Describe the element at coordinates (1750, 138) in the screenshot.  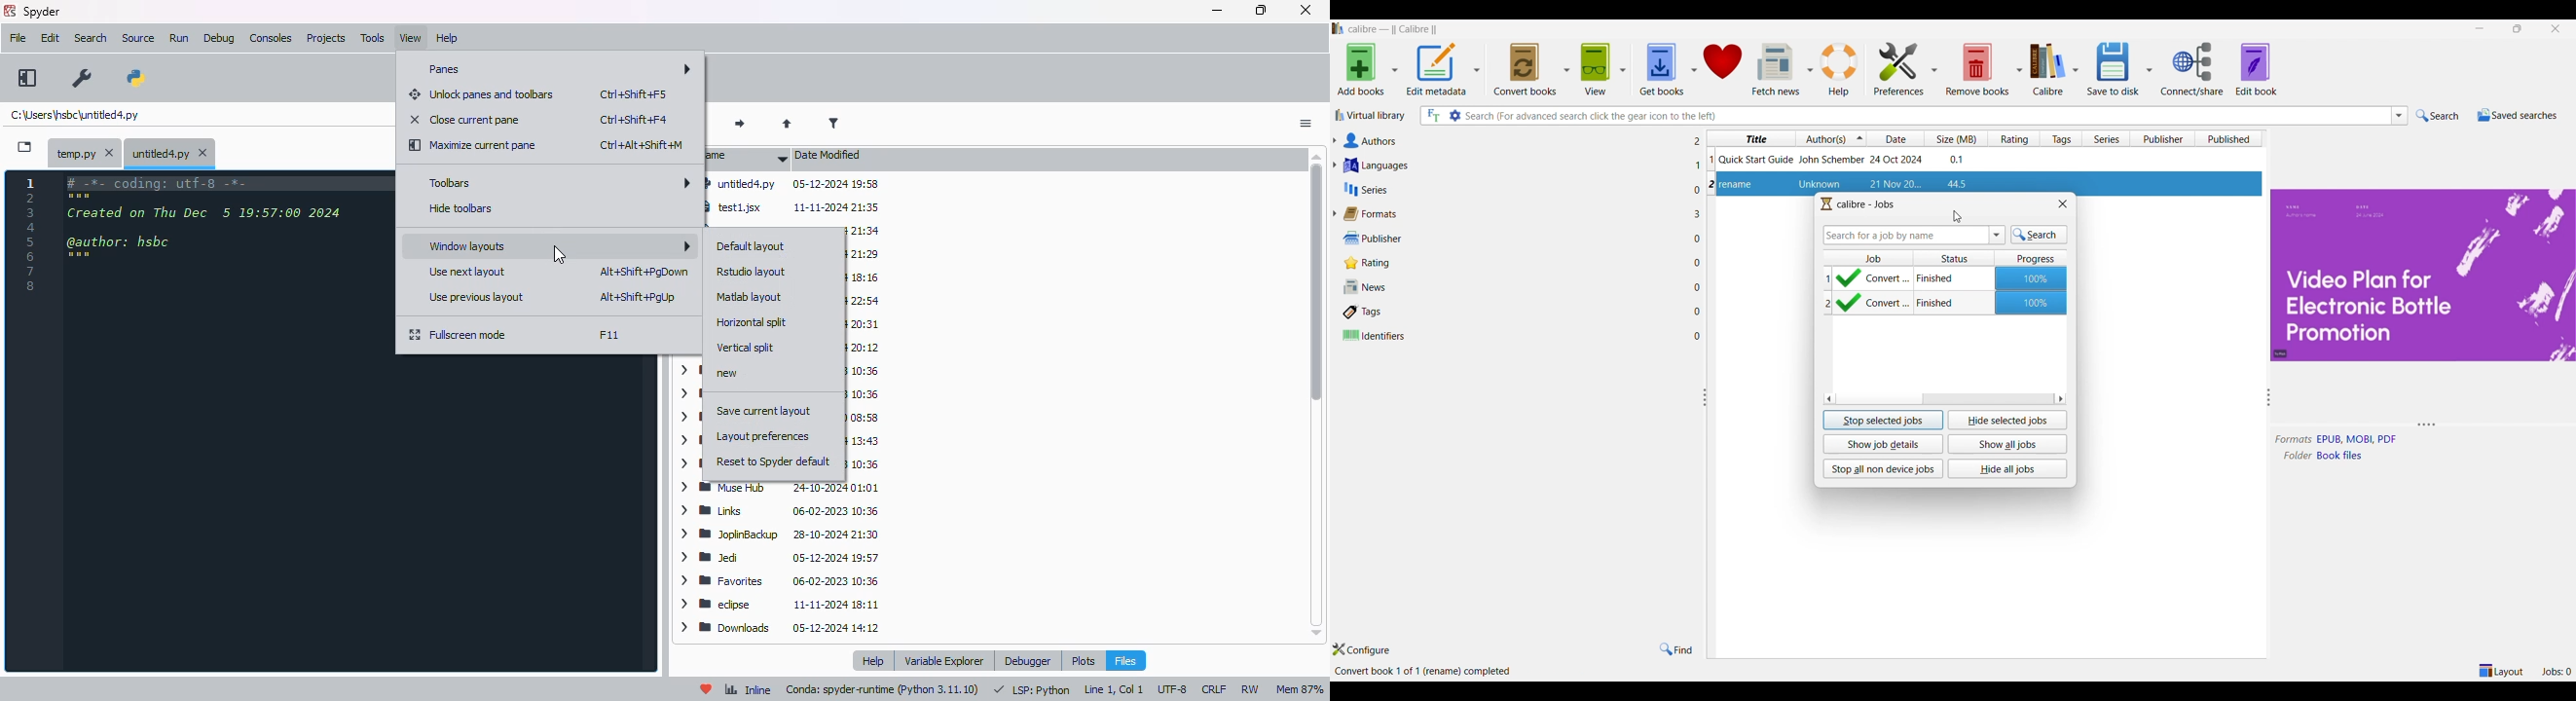
I see `Title column` at that location.